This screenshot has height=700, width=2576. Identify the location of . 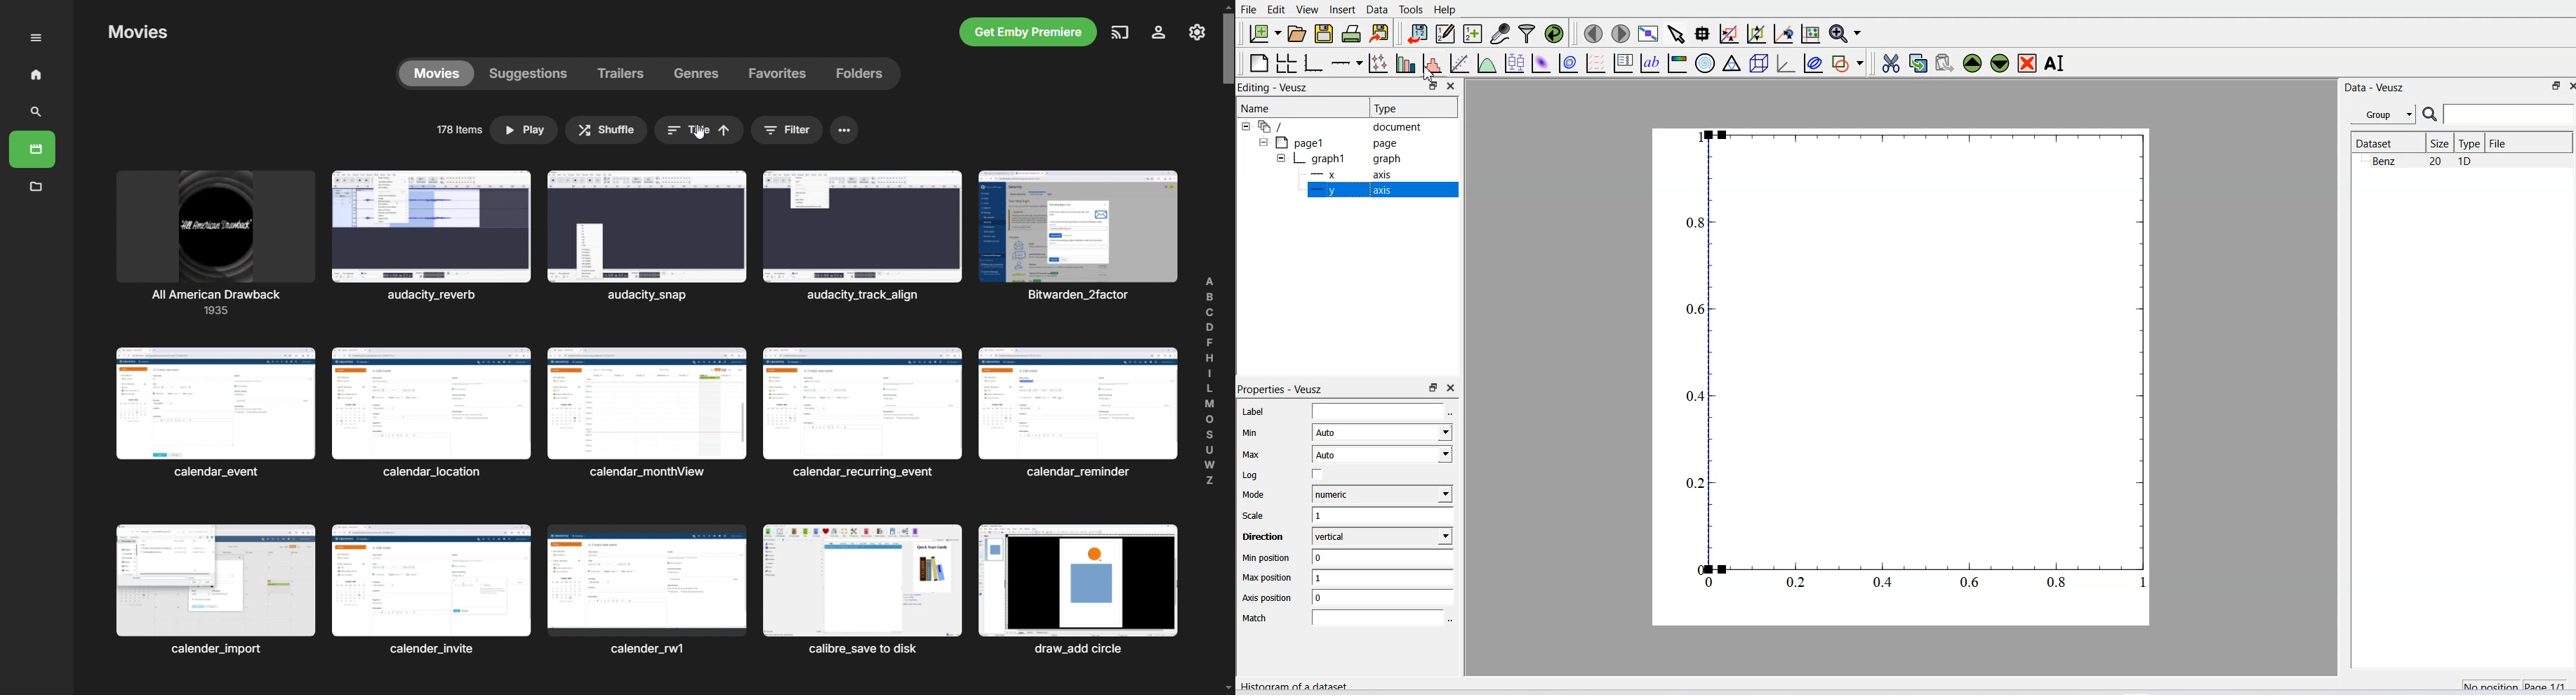
(431, 591).